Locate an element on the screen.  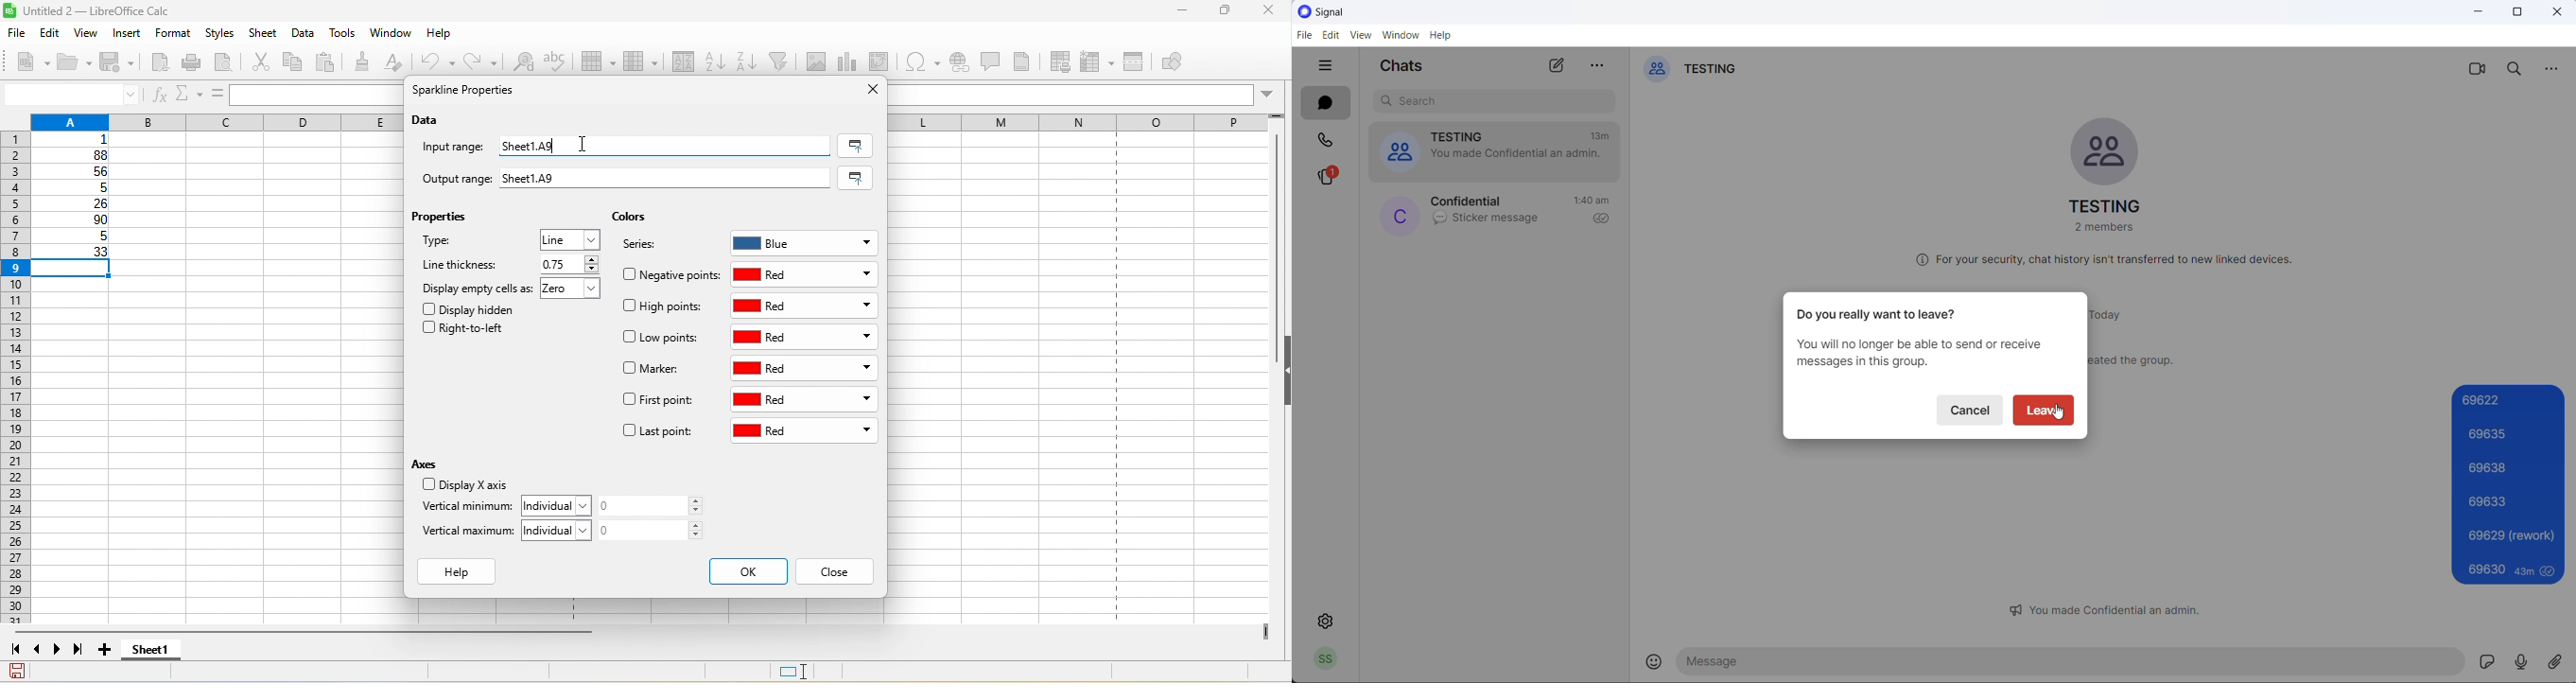
group name is located at coordinates (1714, 71).